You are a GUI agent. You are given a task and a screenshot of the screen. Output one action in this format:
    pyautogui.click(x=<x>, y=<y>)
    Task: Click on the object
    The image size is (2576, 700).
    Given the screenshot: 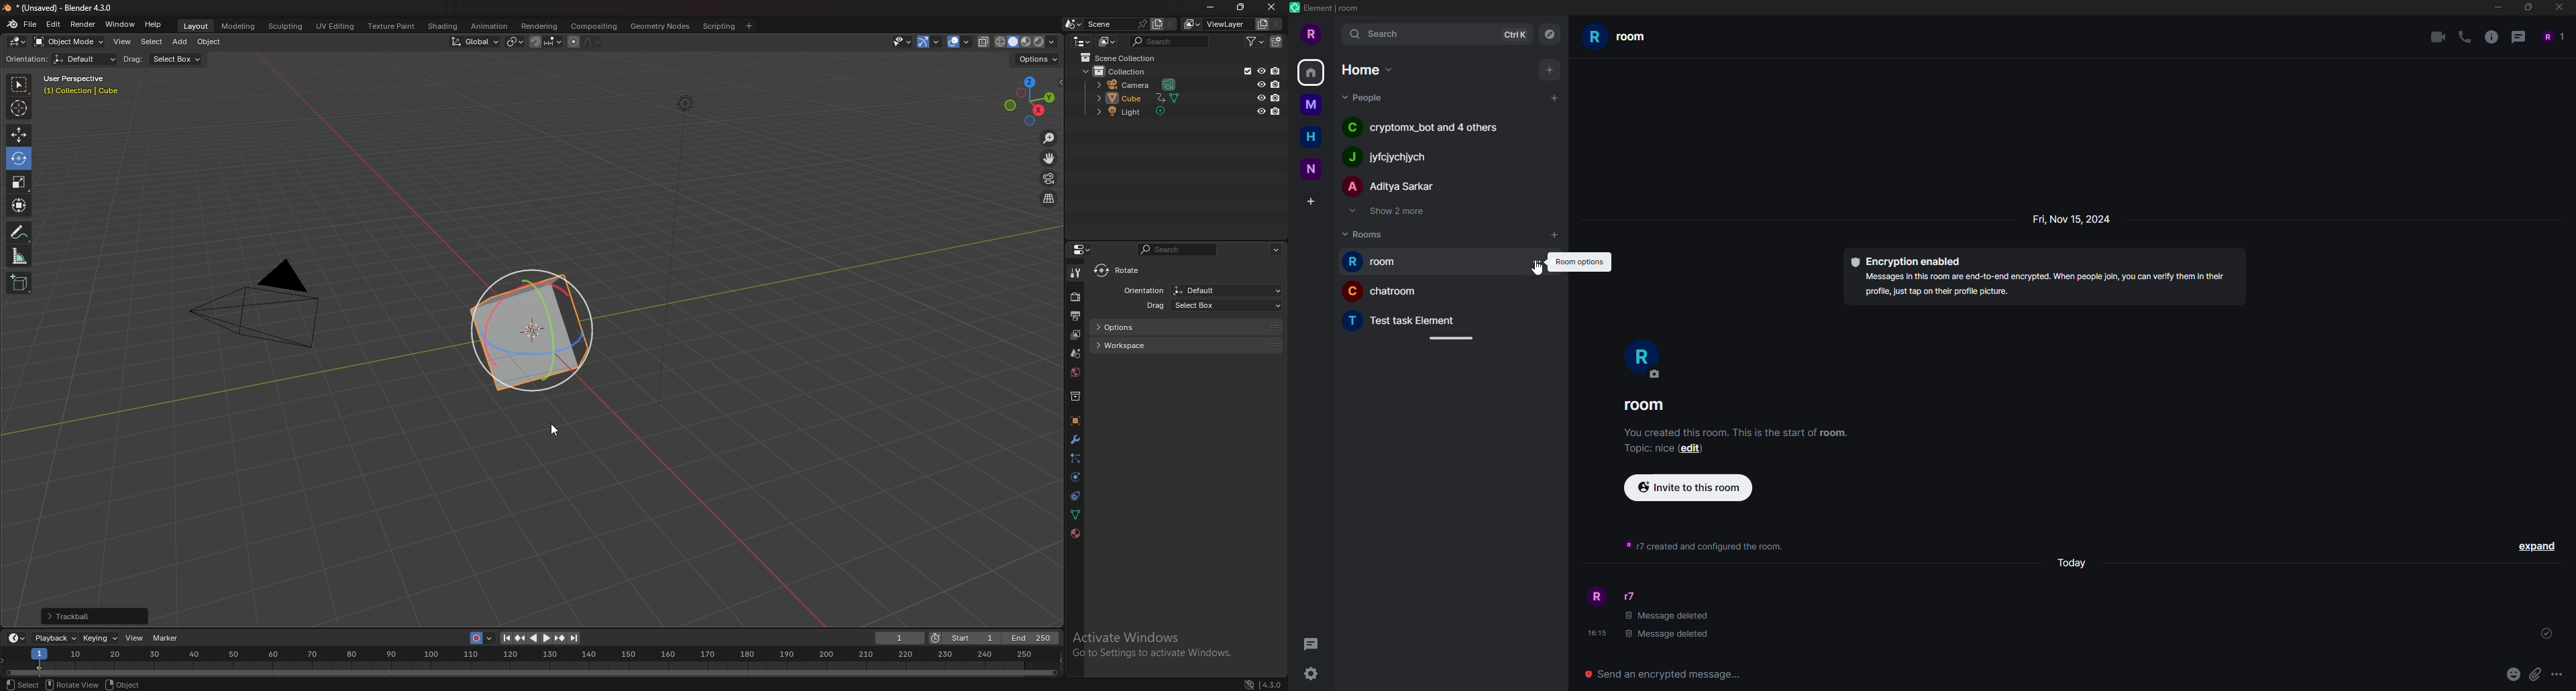 What is the action you would take?
    pyautogui.click(x=120, y=684)
    